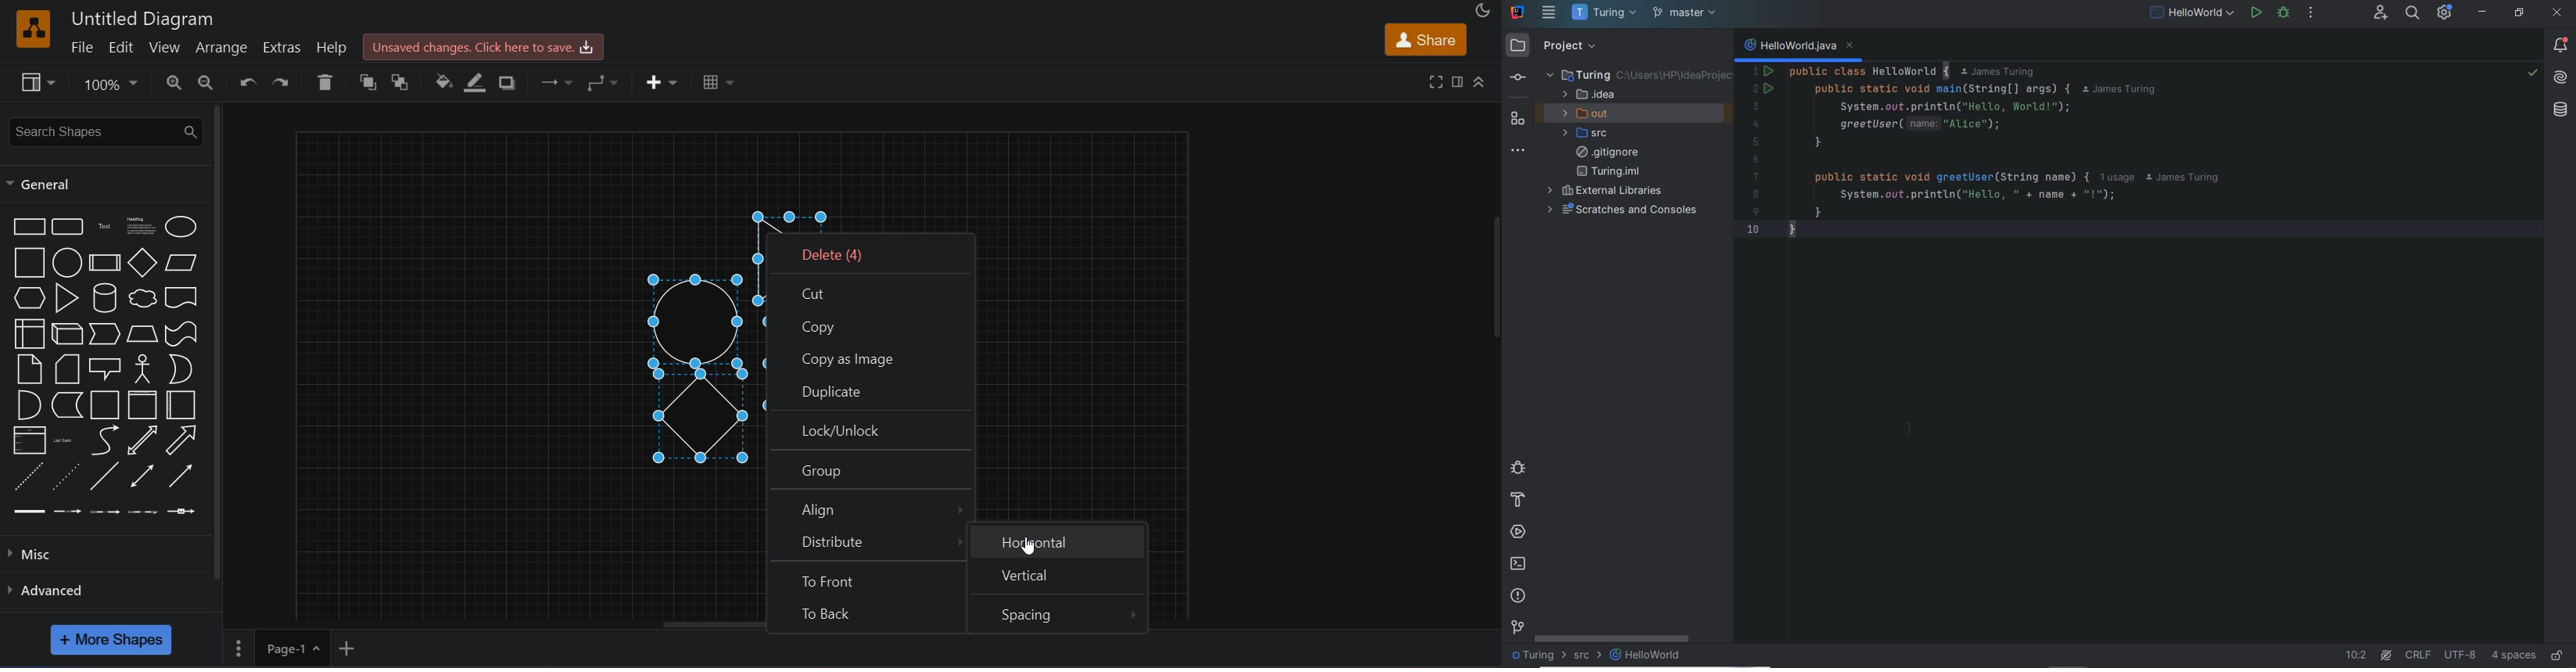 The height and width of the screenshot is (672, 2576). What do you see at coordinates (868, 323) in the screenshot?
I see `copy` at bounding box center [868, 323].